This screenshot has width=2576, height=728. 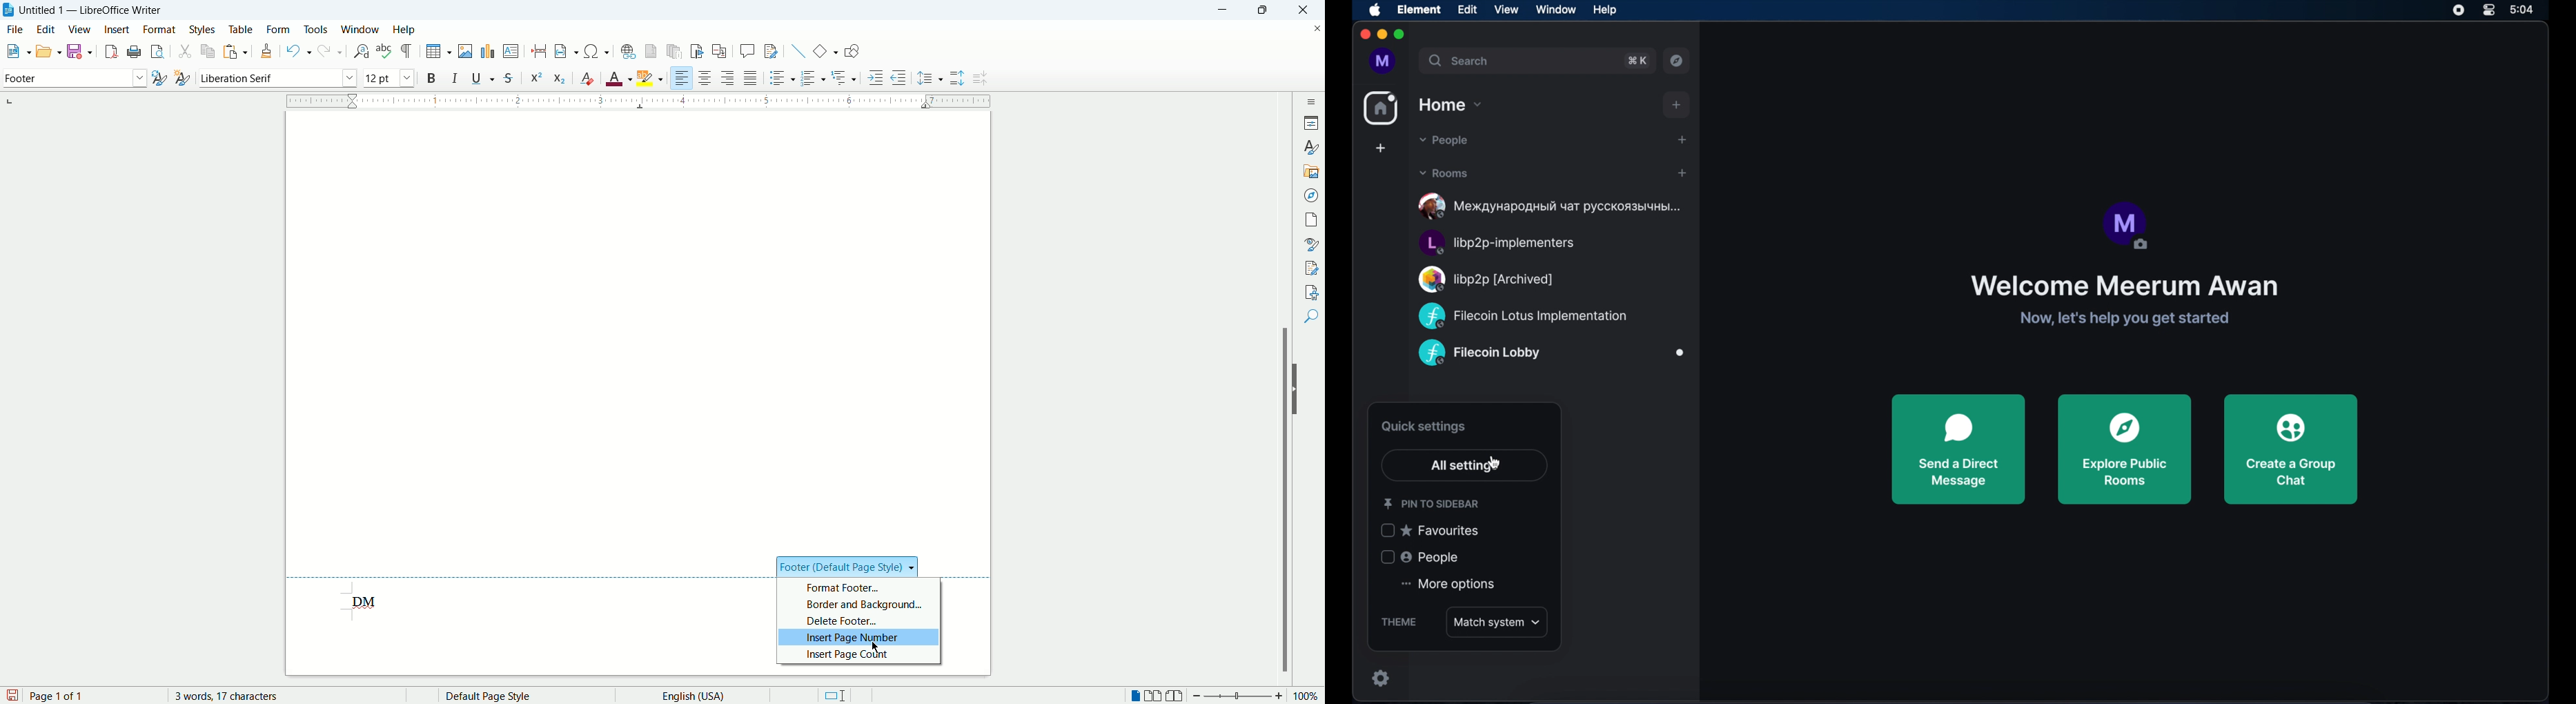 What do you see at coordinates (1381, 35) in the screenshot?
I see `minimize` at bounding box center [1381, 35].